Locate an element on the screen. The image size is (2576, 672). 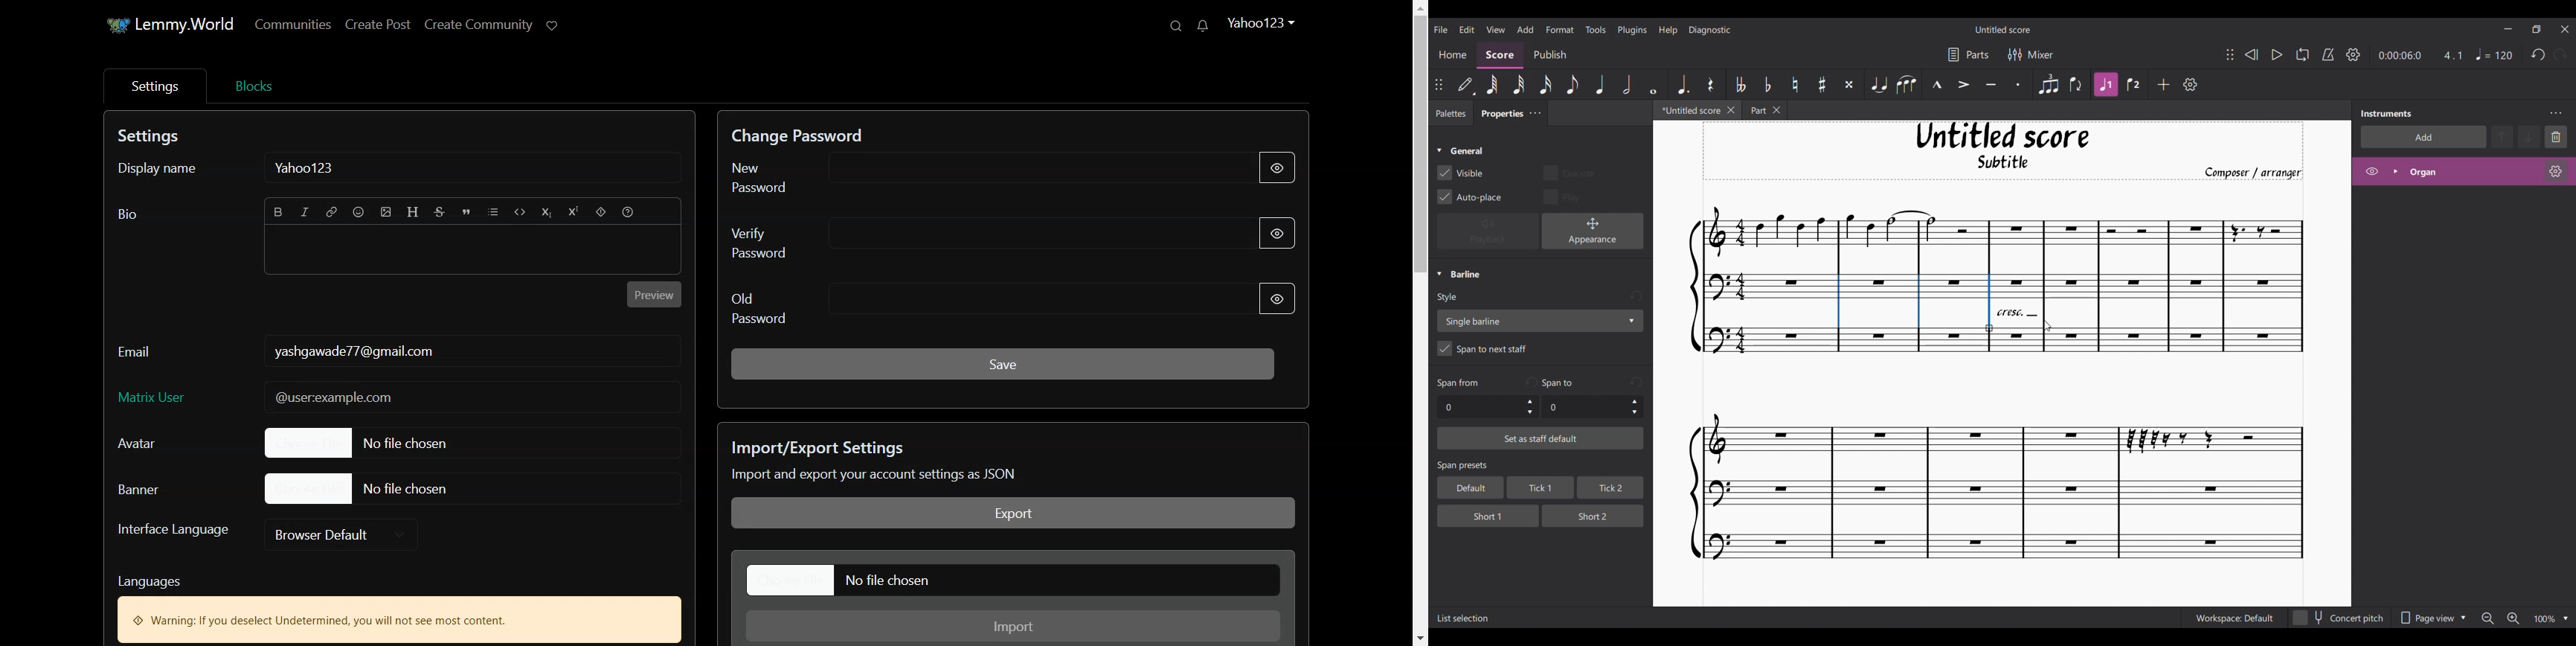
Undo input made is located at coordinates (1636, 297).